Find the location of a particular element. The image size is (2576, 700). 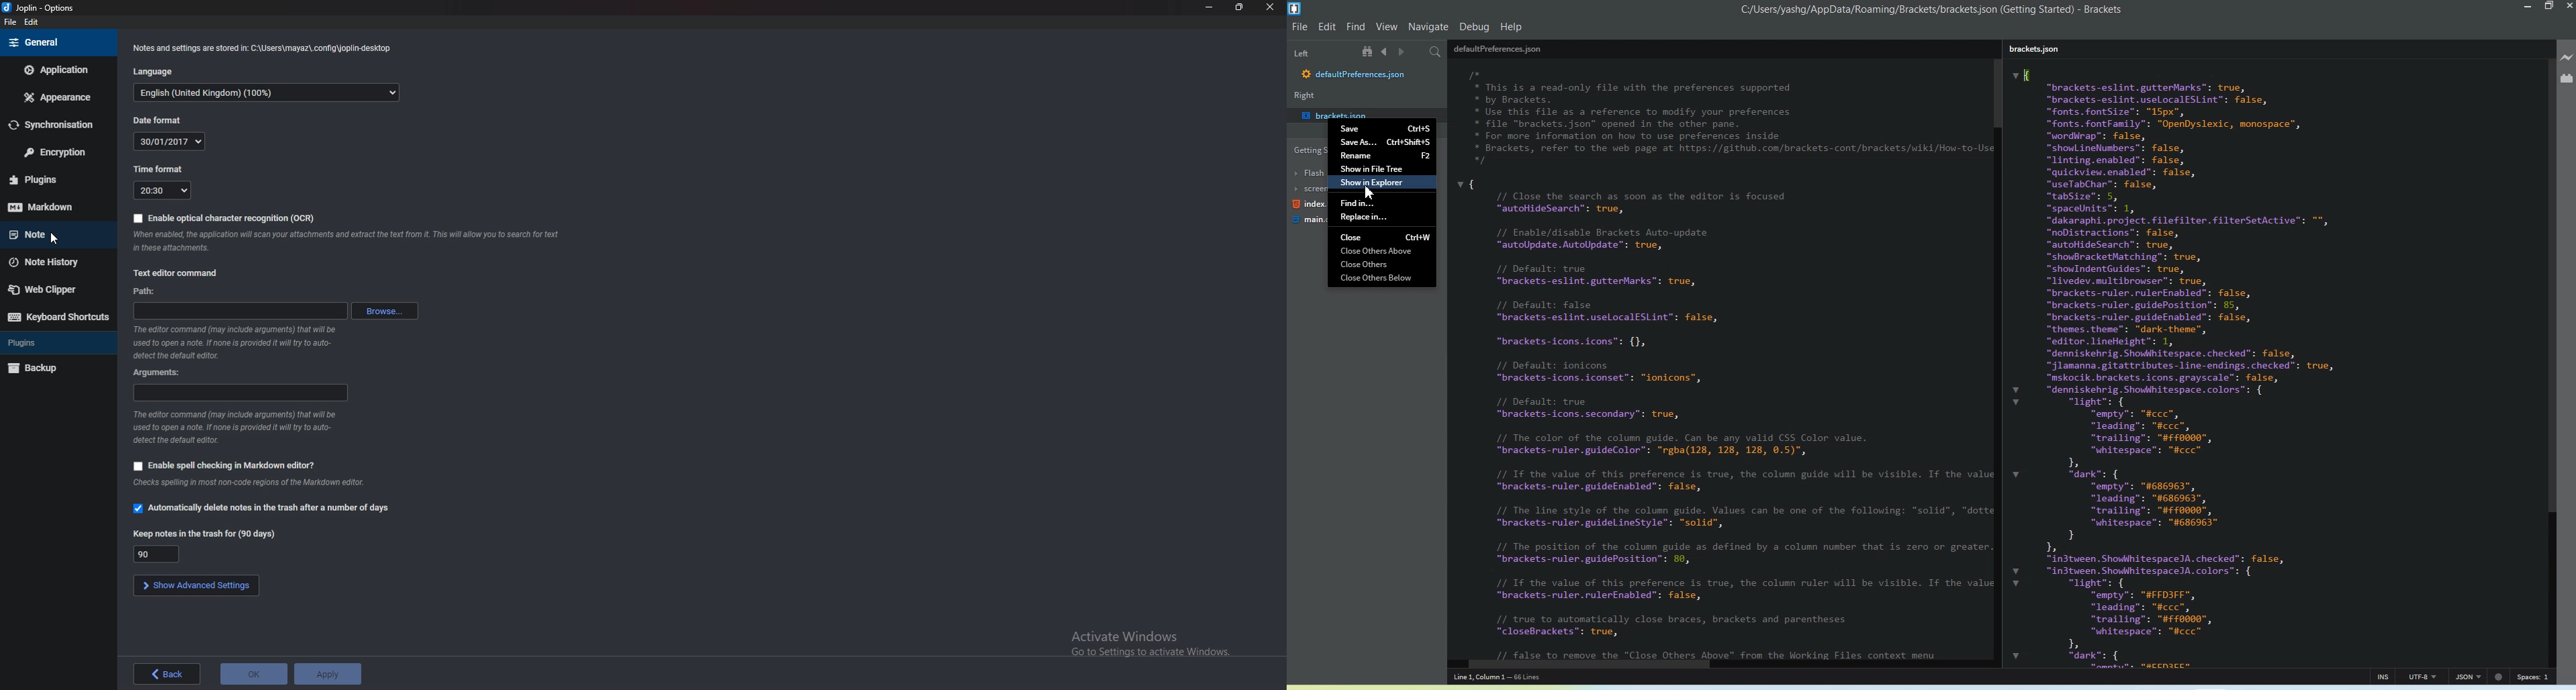

Close Others above is located at coordinates (1382, 250).